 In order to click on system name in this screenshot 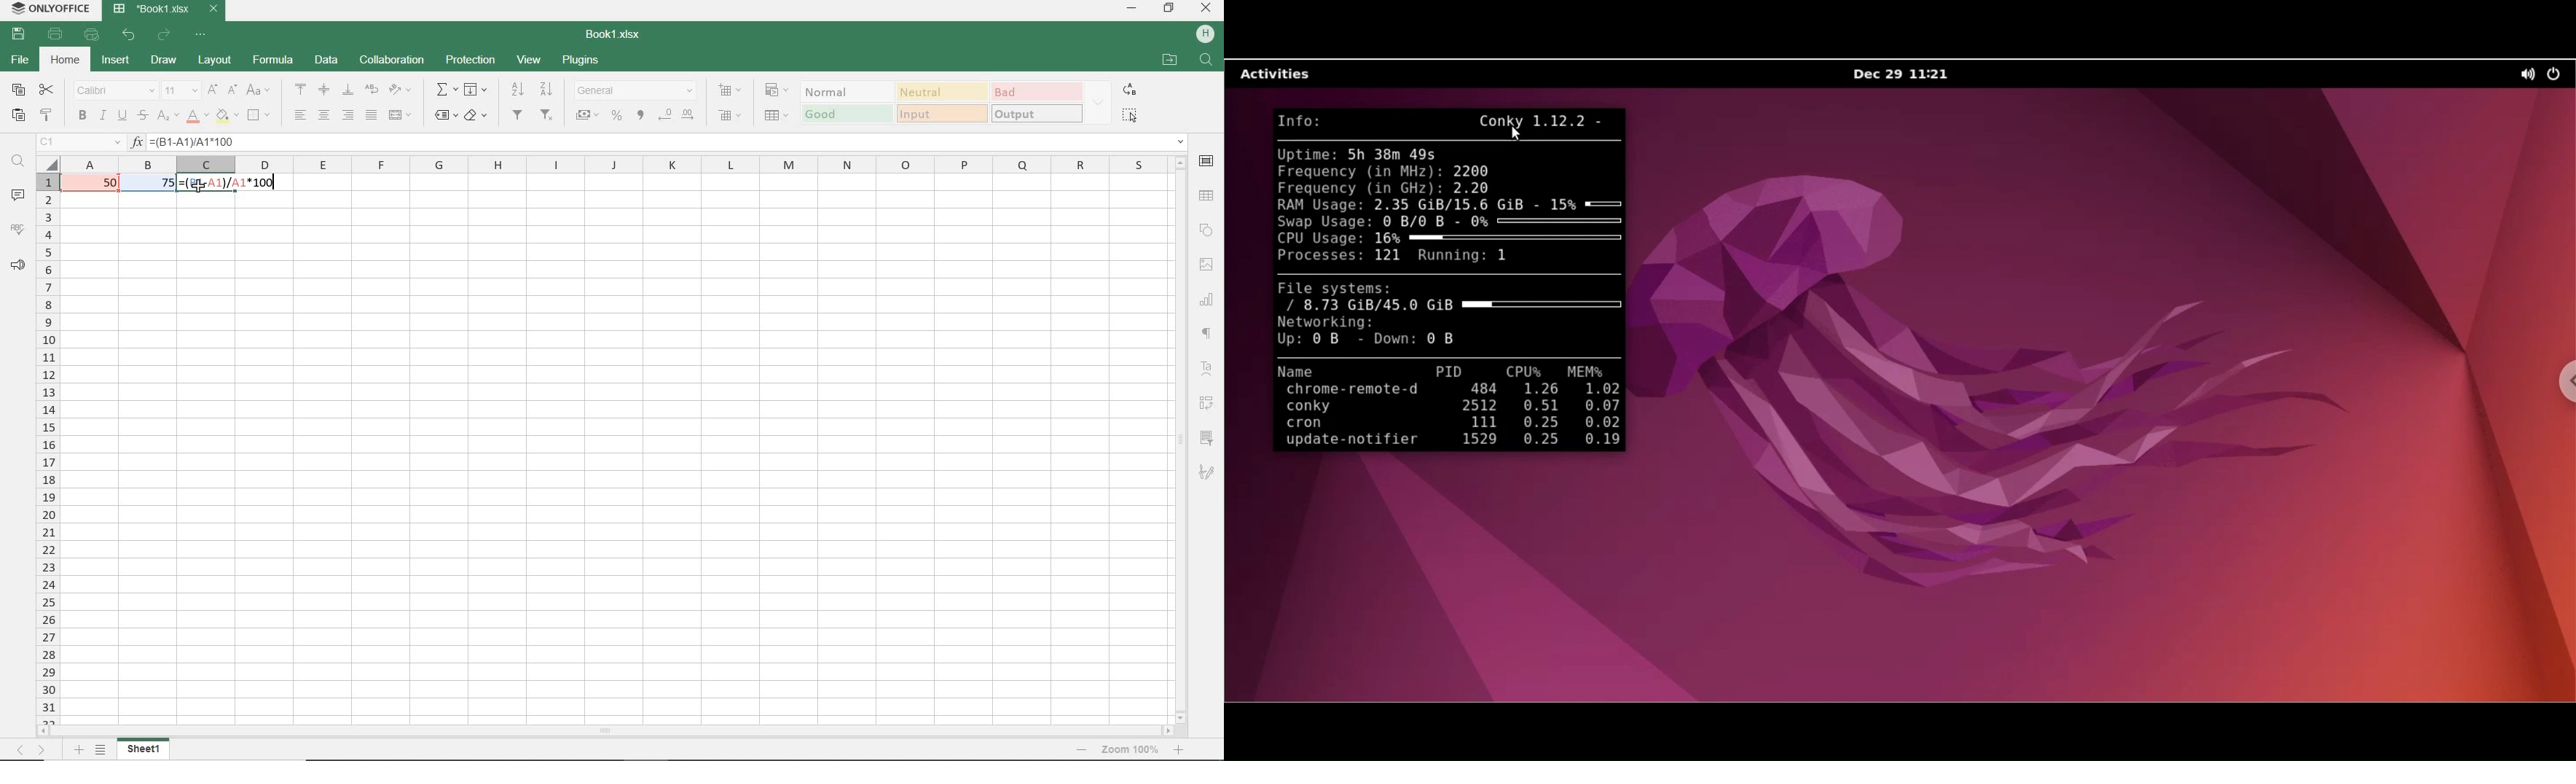, I will do `click(48, 9)`.